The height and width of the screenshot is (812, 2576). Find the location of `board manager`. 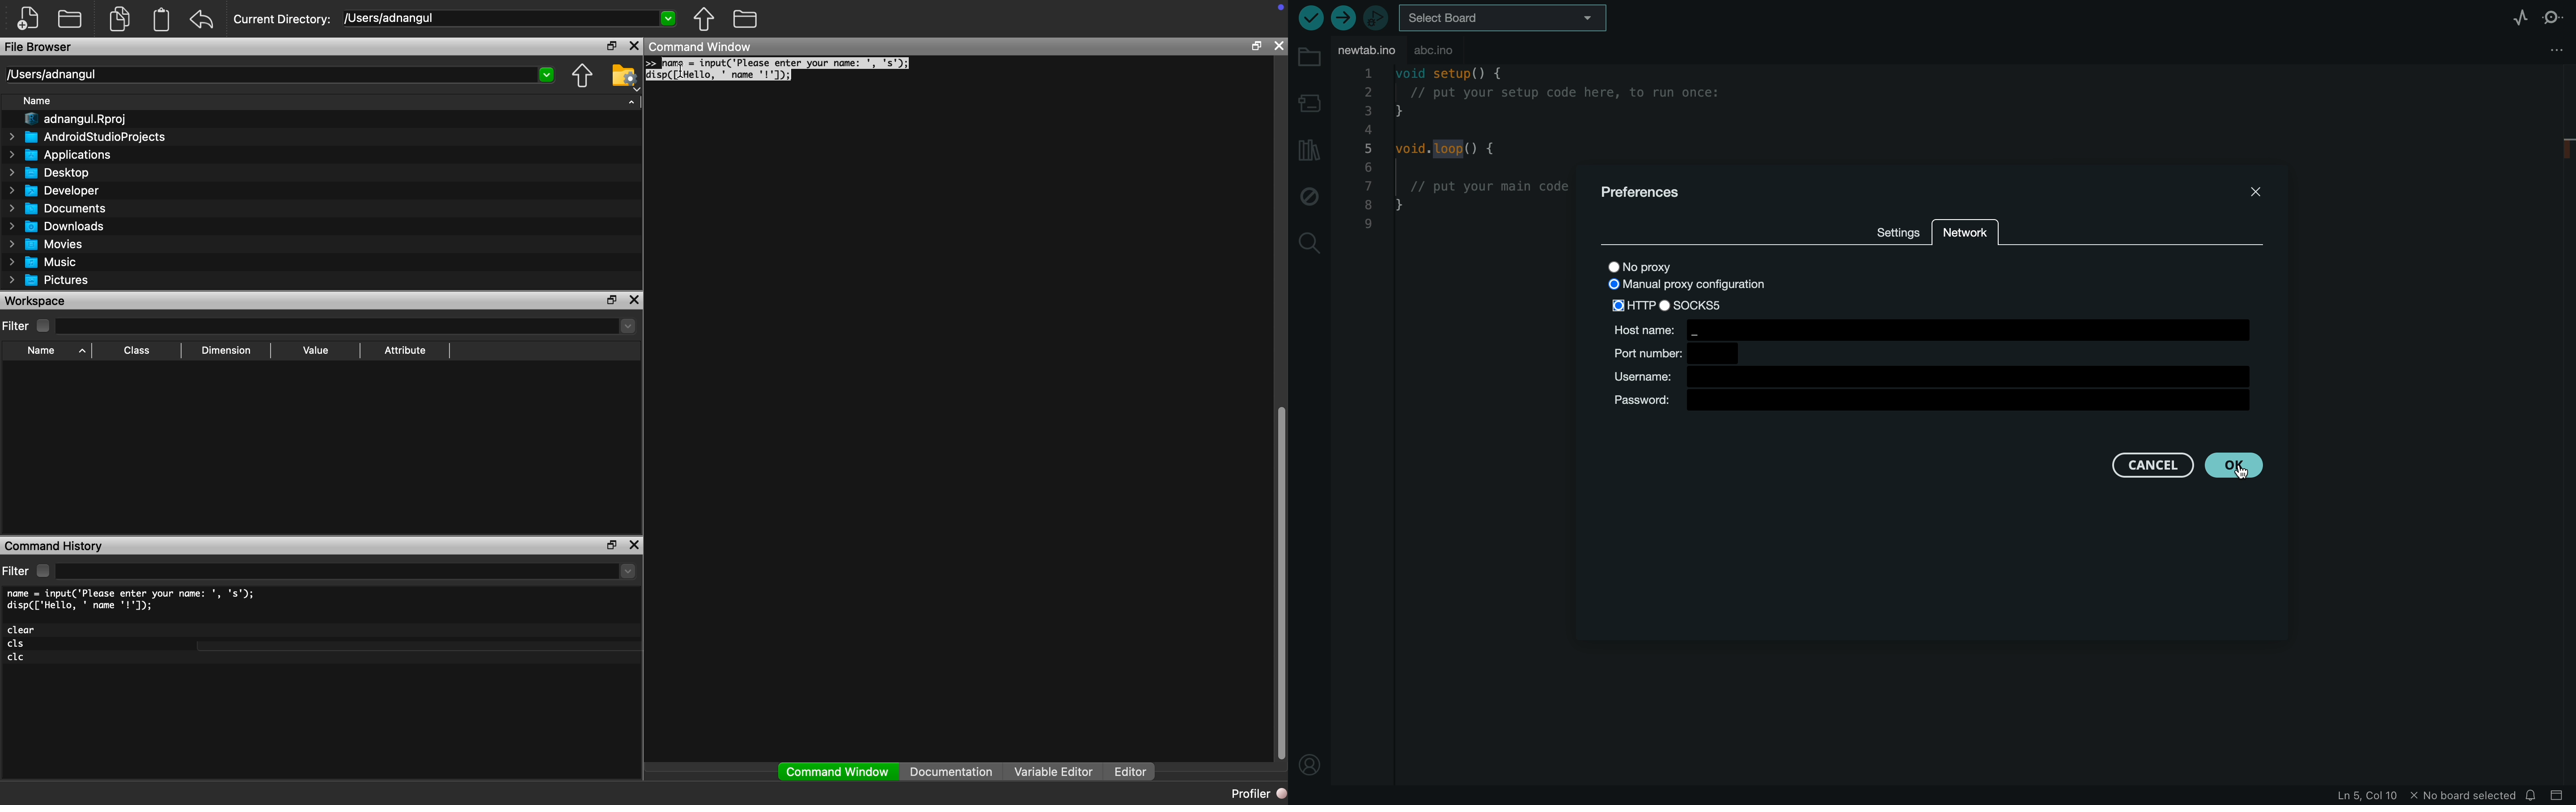

board manager is located at coordinates (1309, 102).